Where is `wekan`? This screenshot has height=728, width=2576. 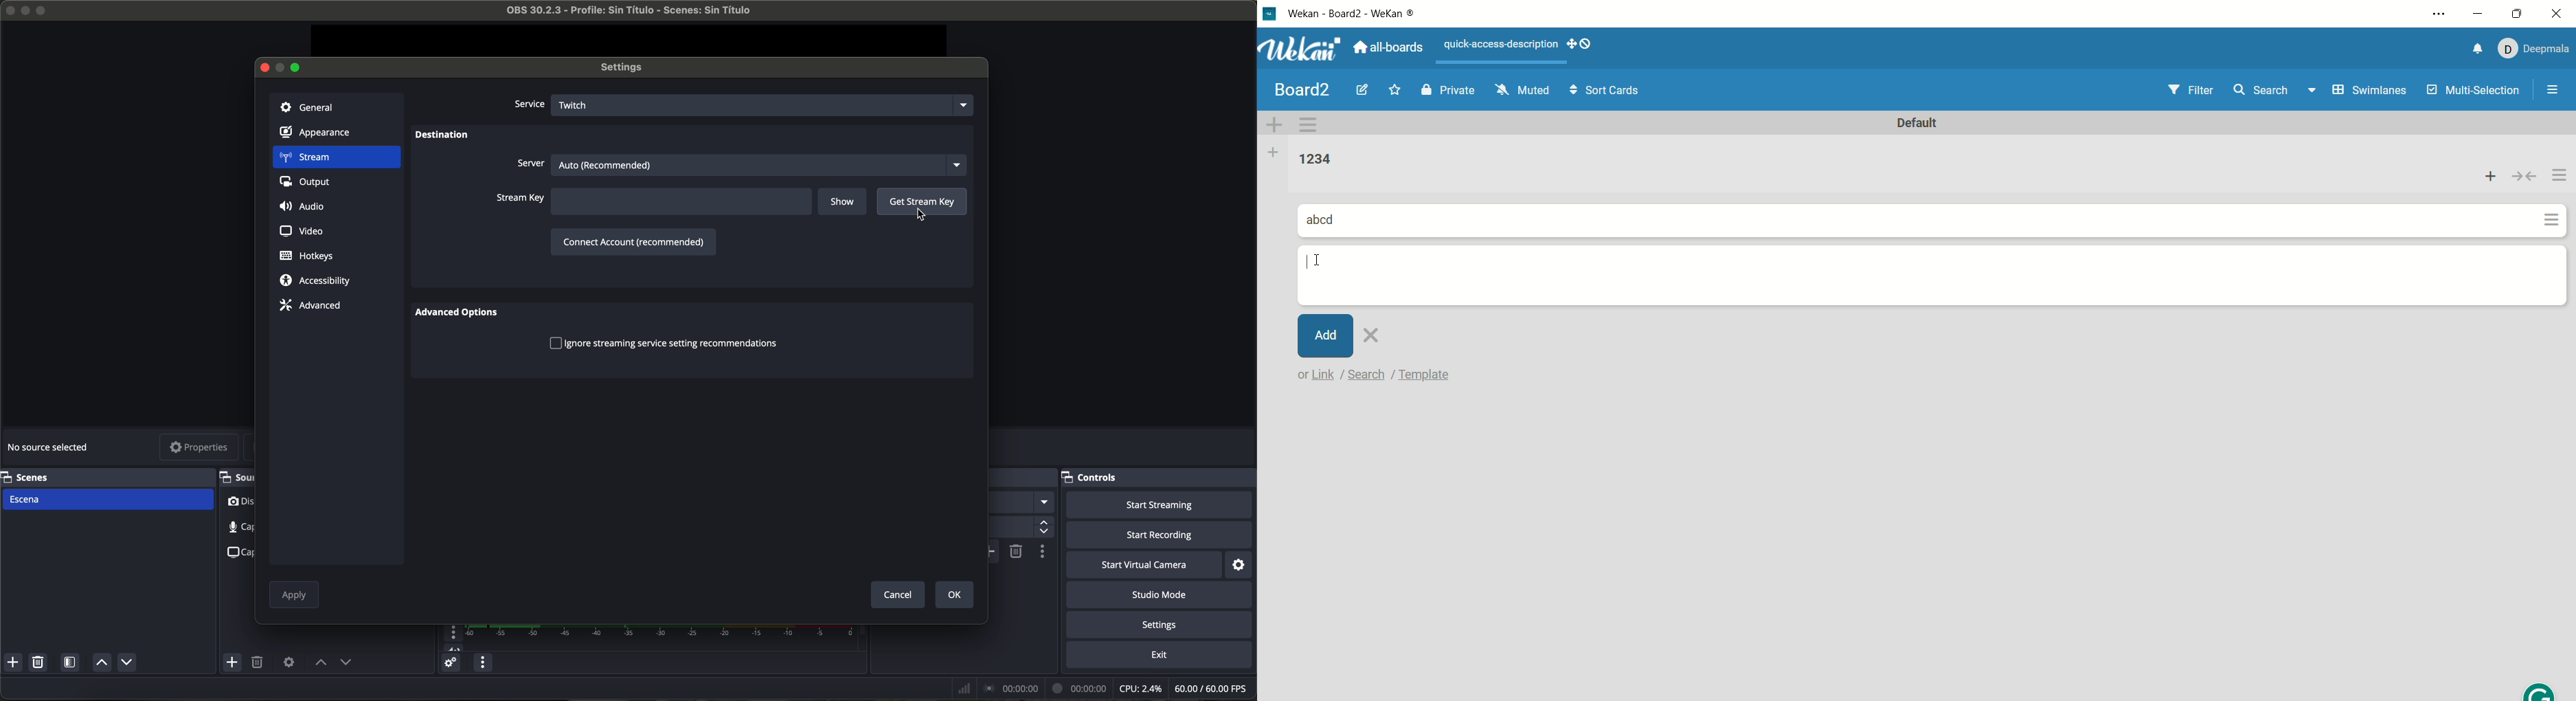
wekan is located at coordinates (1304, 49).